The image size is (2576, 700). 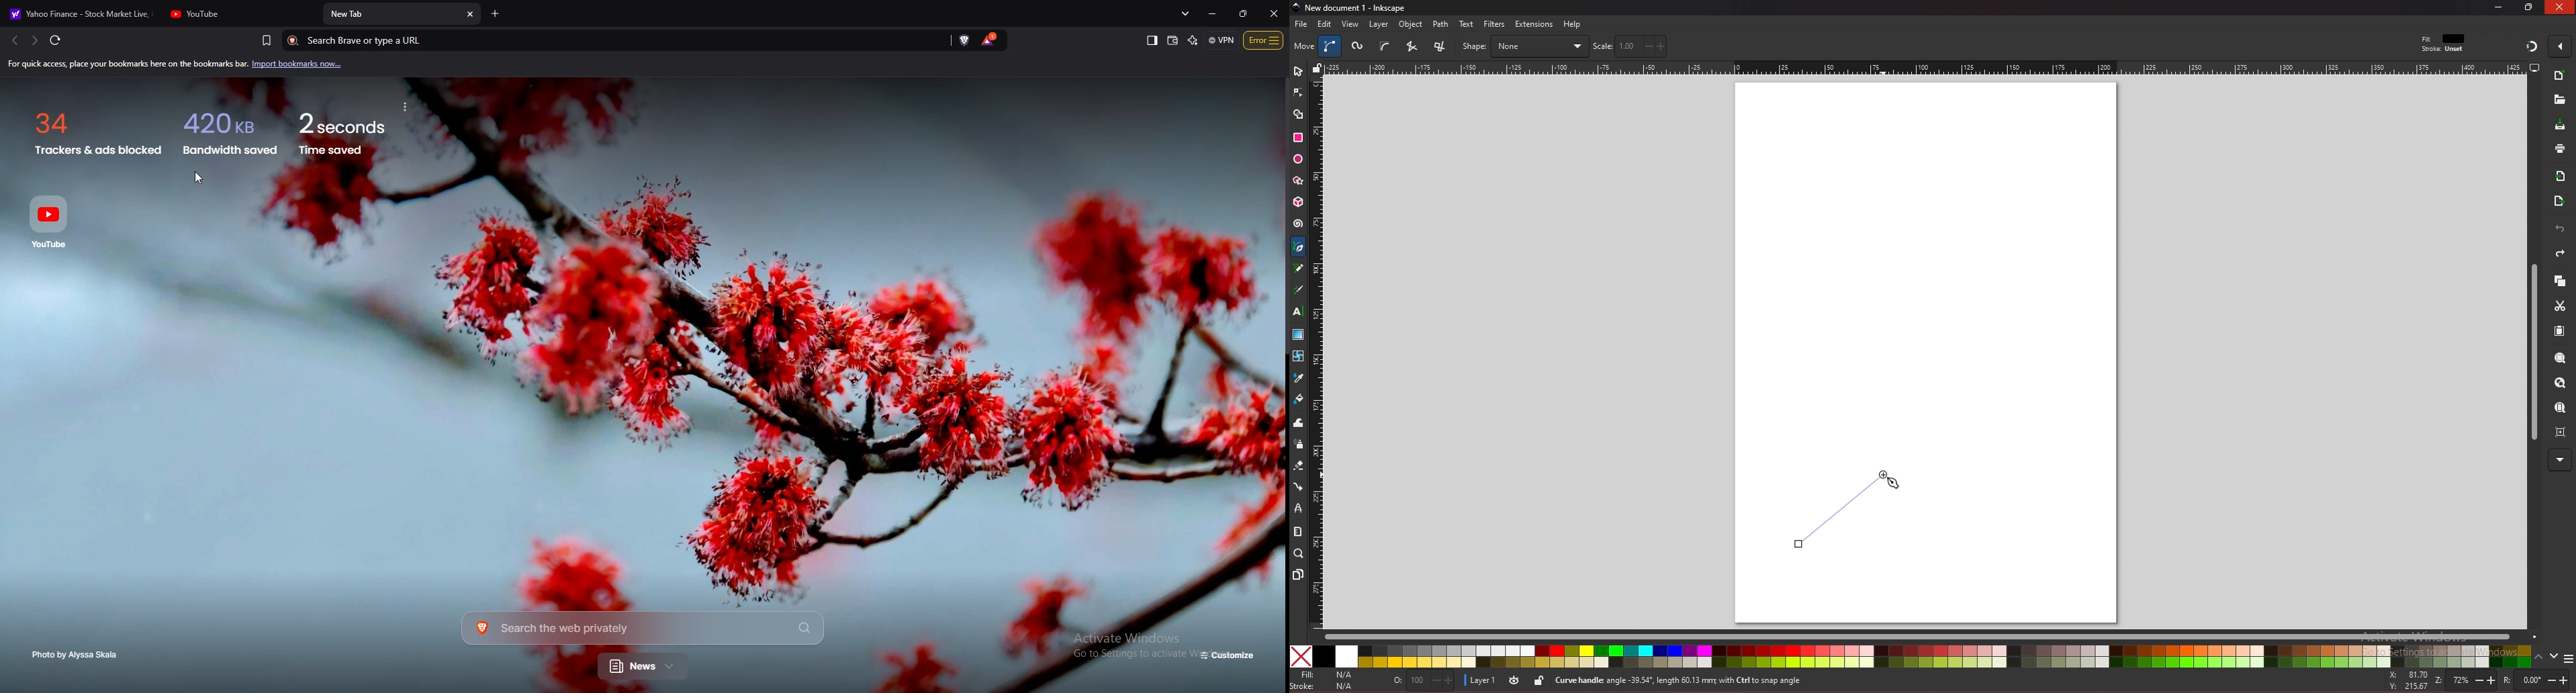 What do you see at coordinates (2464, 681) in the screenshot?
I see `zoom` at bounding box center [2464, 681].